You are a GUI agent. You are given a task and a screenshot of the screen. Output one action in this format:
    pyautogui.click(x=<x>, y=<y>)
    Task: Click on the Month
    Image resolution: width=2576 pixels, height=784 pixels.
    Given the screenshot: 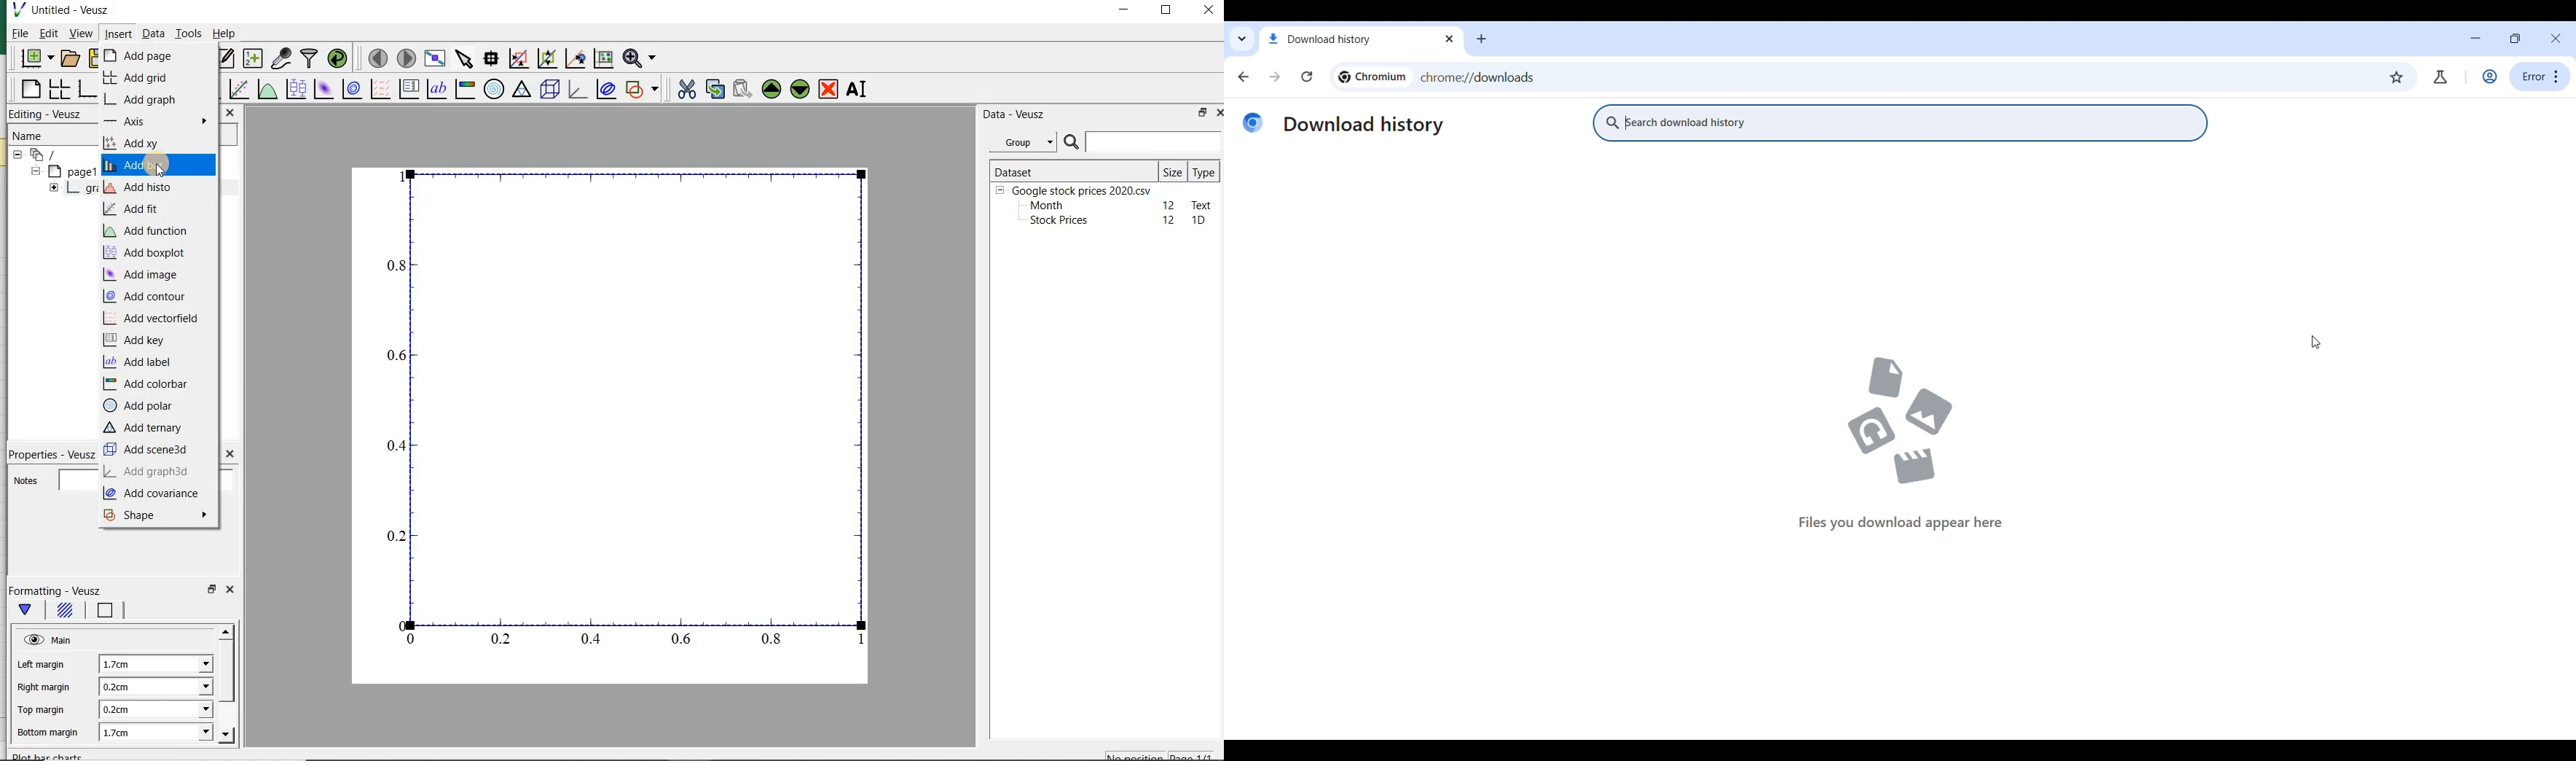 What is the action you would take?
    pyautogui.click(x=1045, y=206)
    